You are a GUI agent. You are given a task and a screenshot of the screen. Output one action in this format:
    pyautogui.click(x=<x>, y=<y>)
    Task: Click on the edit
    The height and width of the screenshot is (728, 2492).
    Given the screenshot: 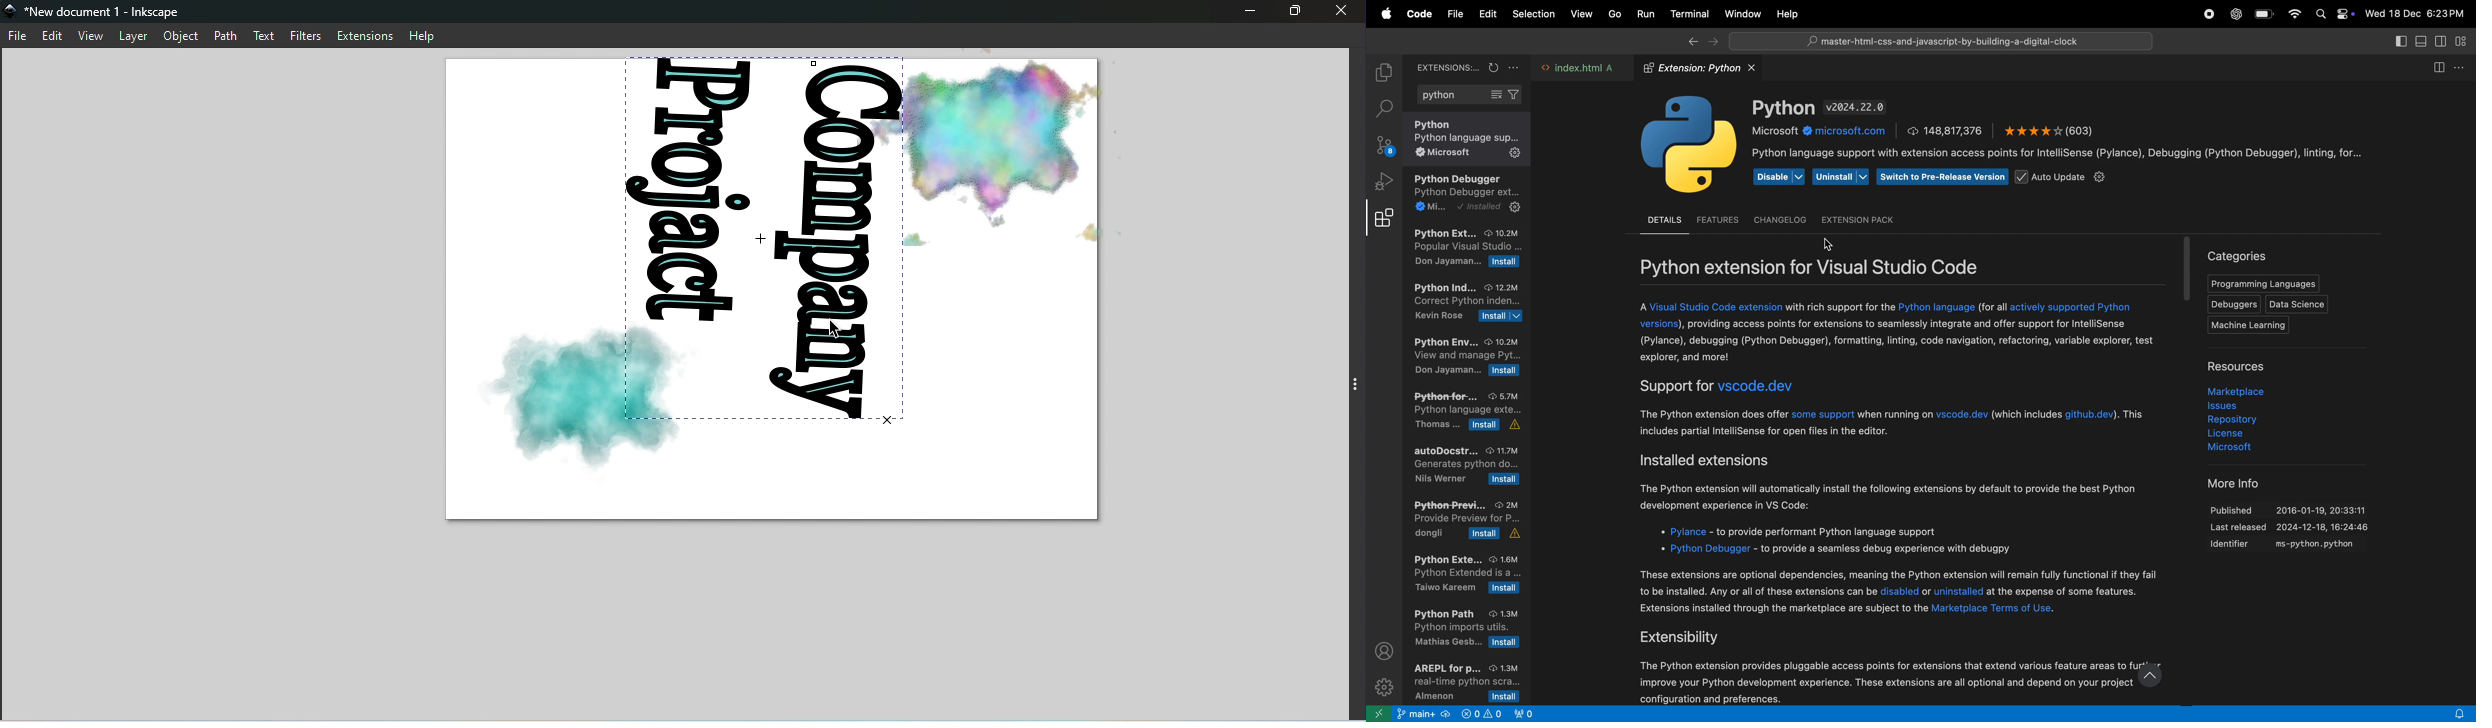 What is the action you would take?
    pyautogui.click(x=1488, y=14)
    